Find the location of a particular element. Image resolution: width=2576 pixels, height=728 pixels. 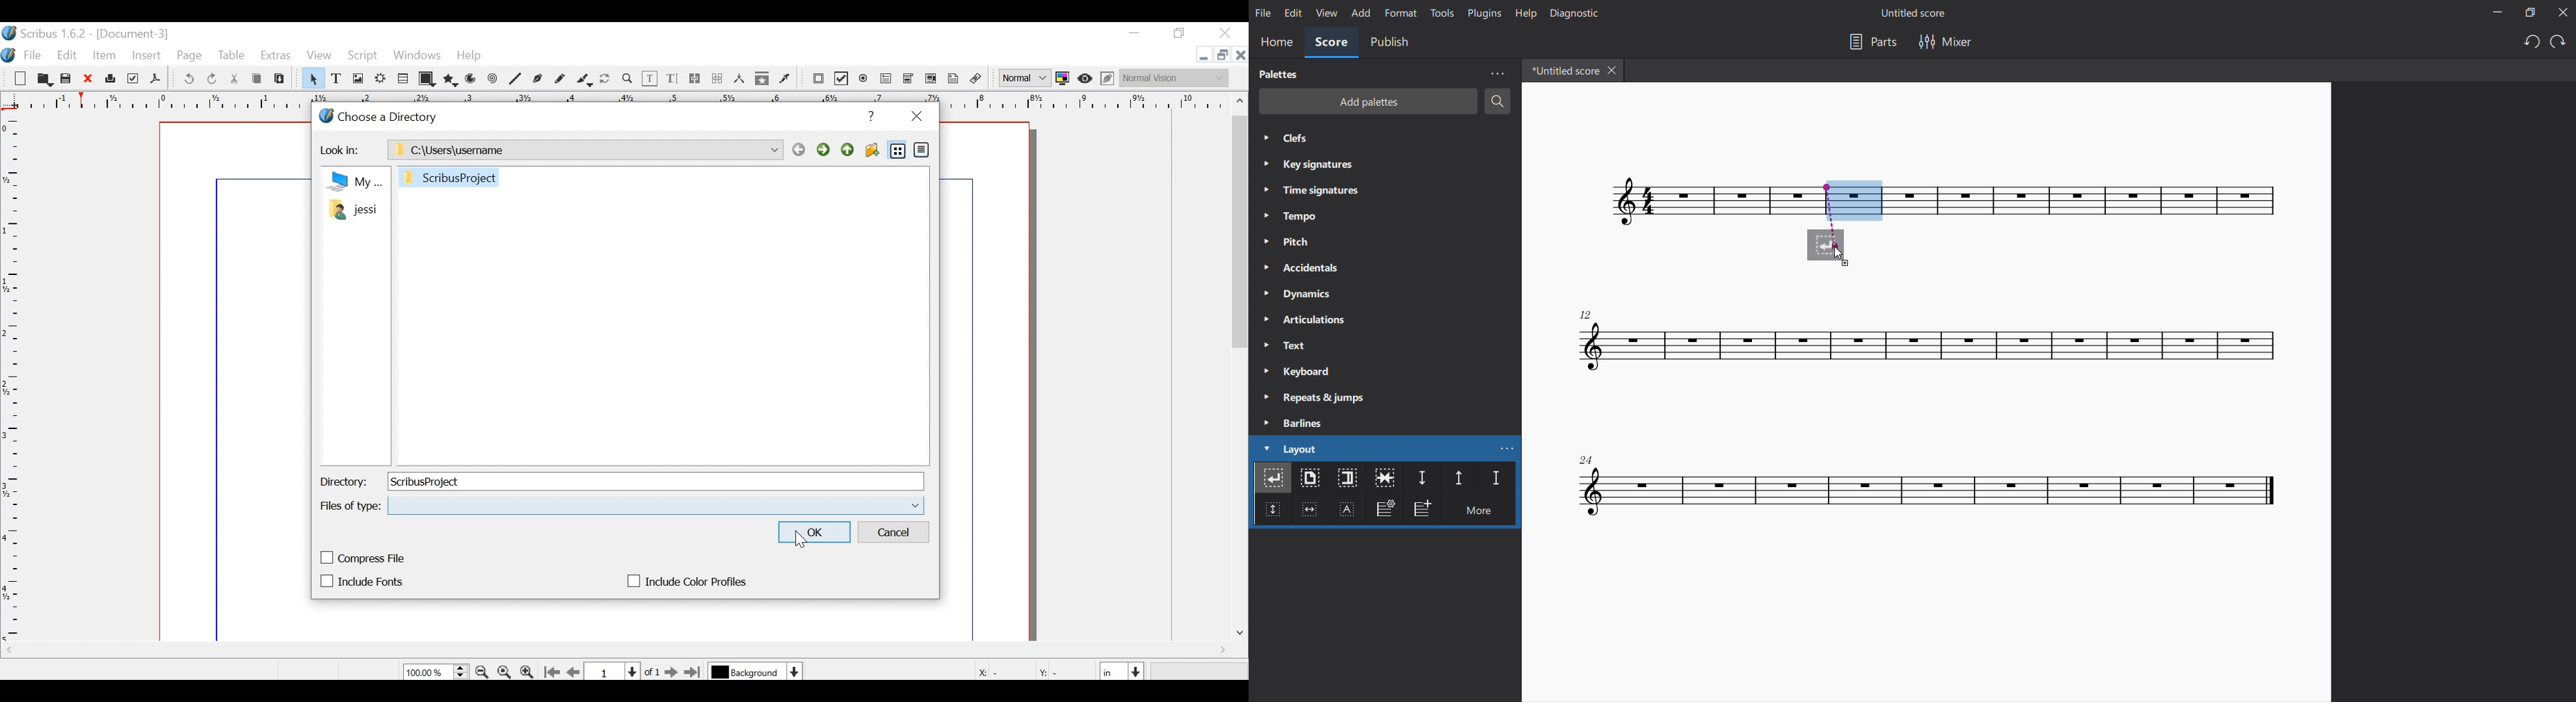

Page is located at coordinates (191, 57).